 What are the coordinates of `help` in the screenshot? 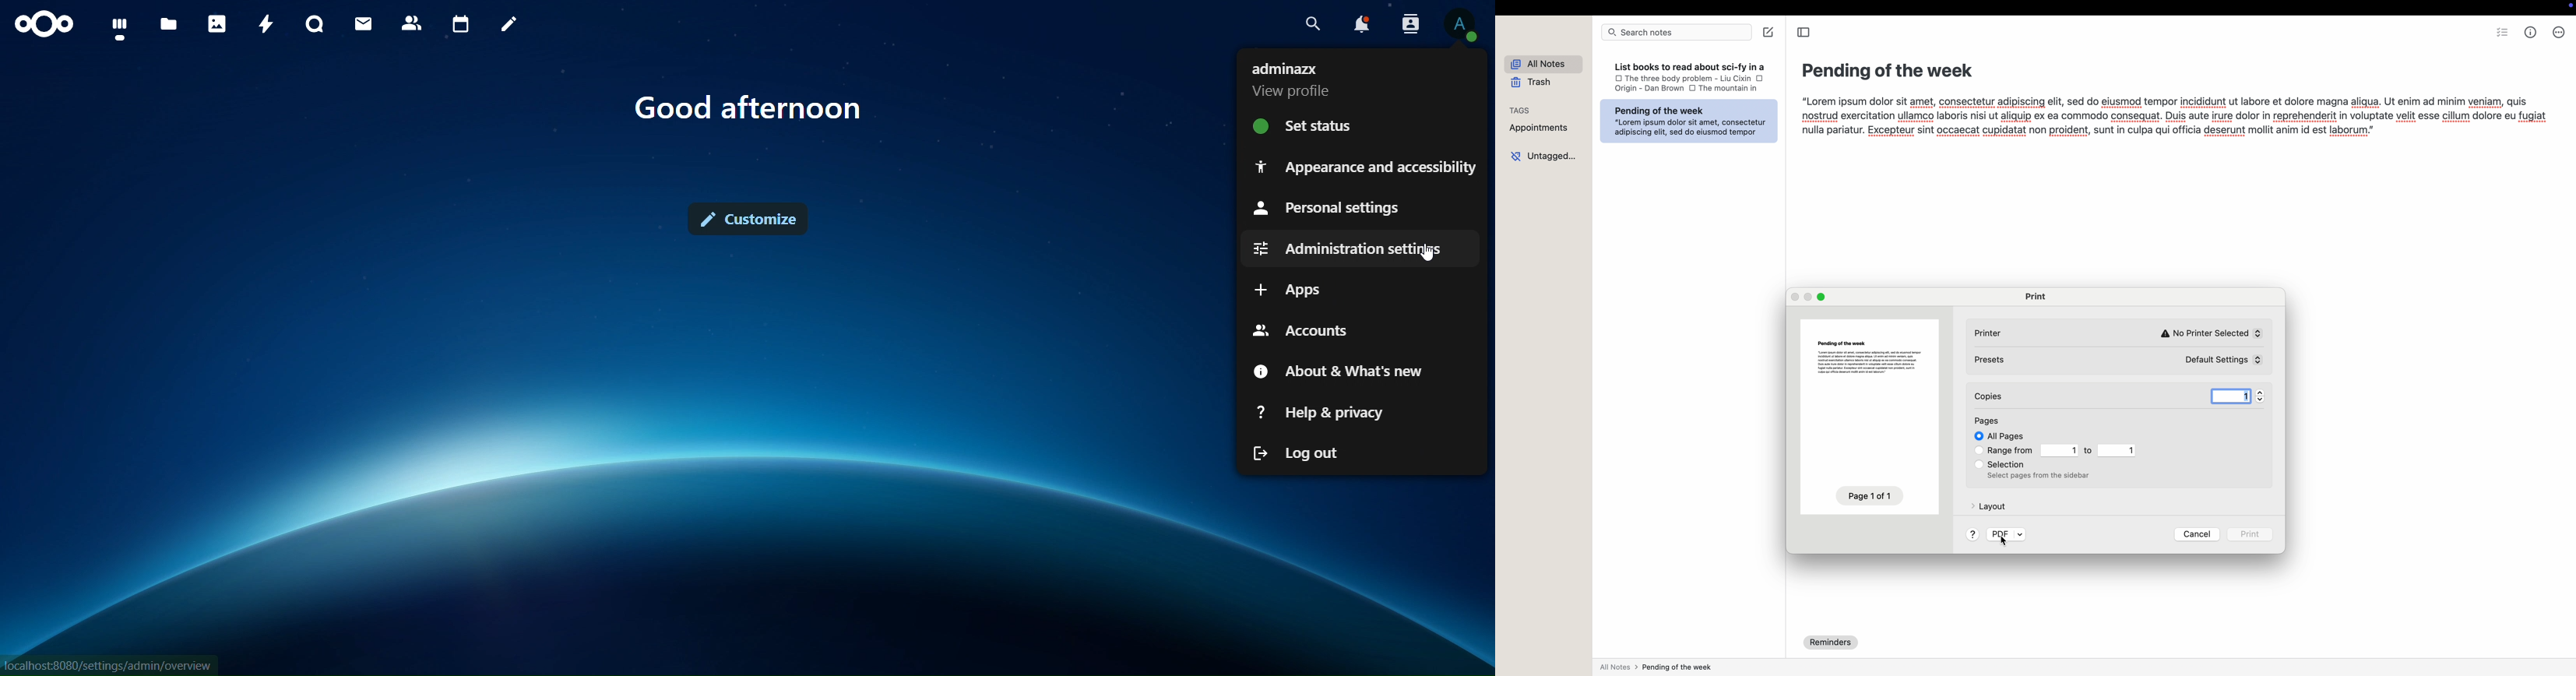 It's located at (1973, 534).